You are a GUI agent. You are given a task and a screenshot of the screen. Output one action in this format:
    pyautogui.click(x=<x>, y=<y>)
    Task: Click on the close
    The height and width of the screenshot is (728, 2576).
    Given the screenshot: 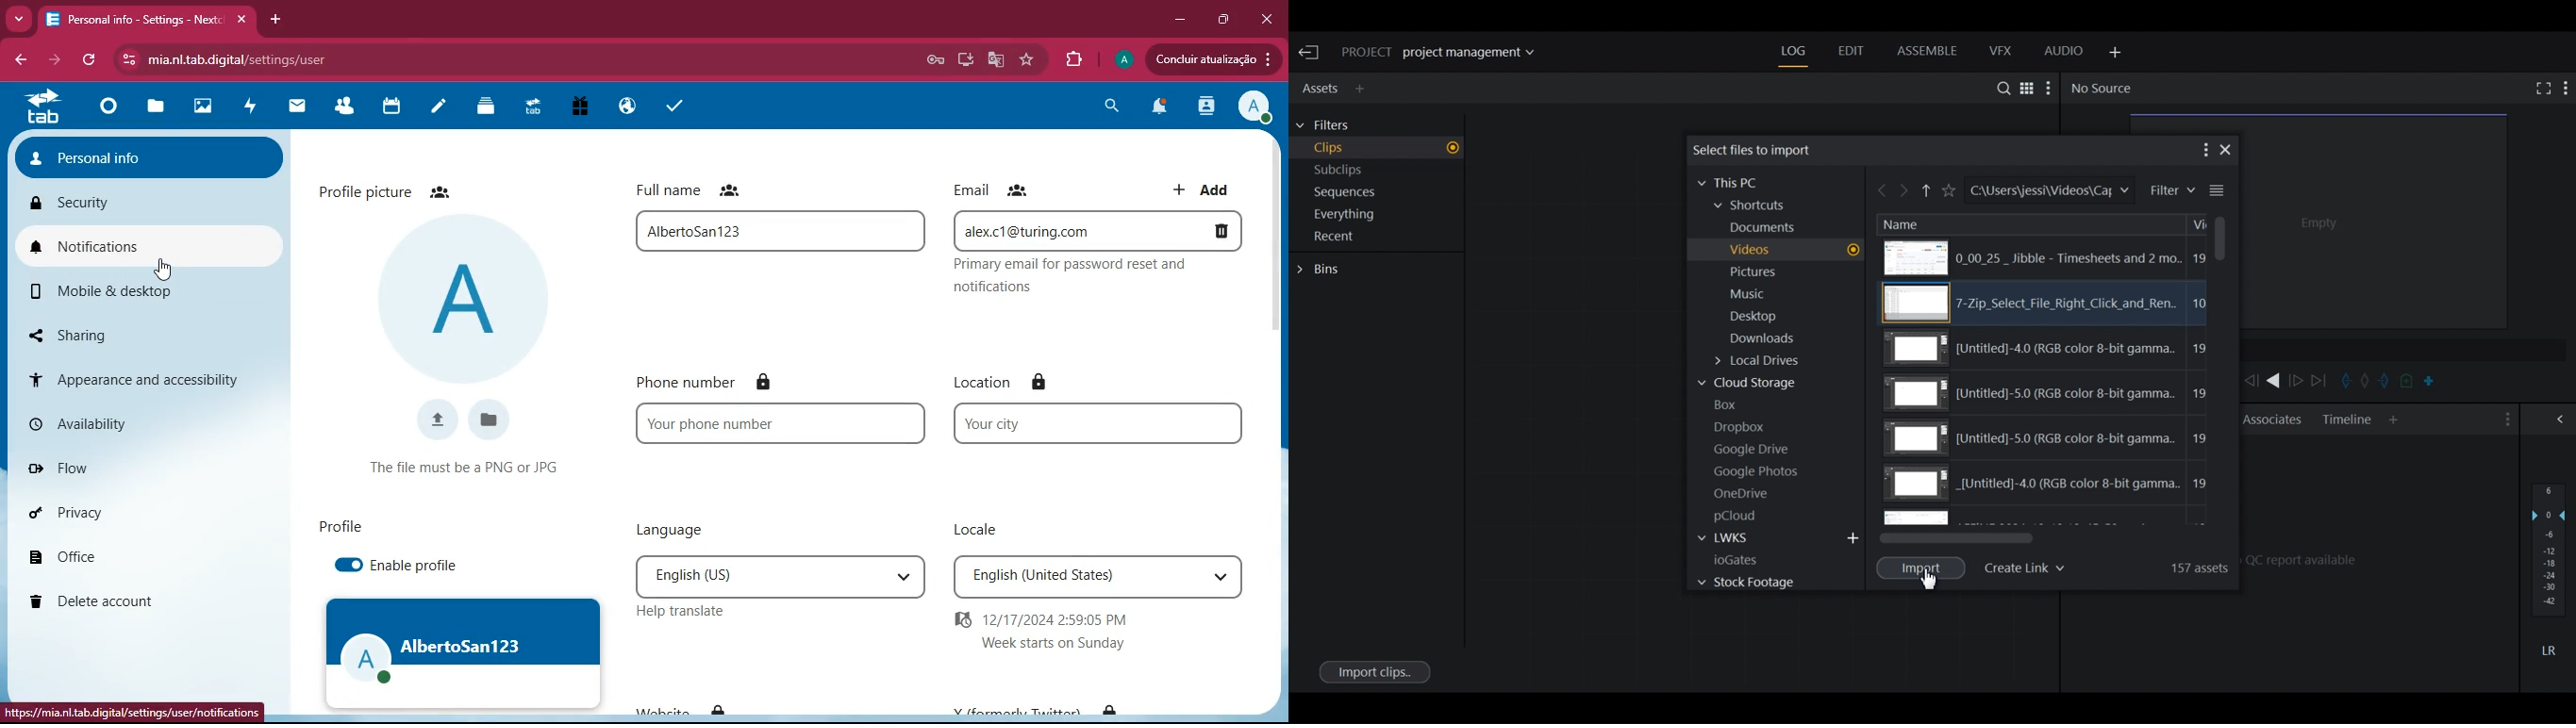 What is the action you would take?
    pyautogui.click(x=1265, y=19)
    